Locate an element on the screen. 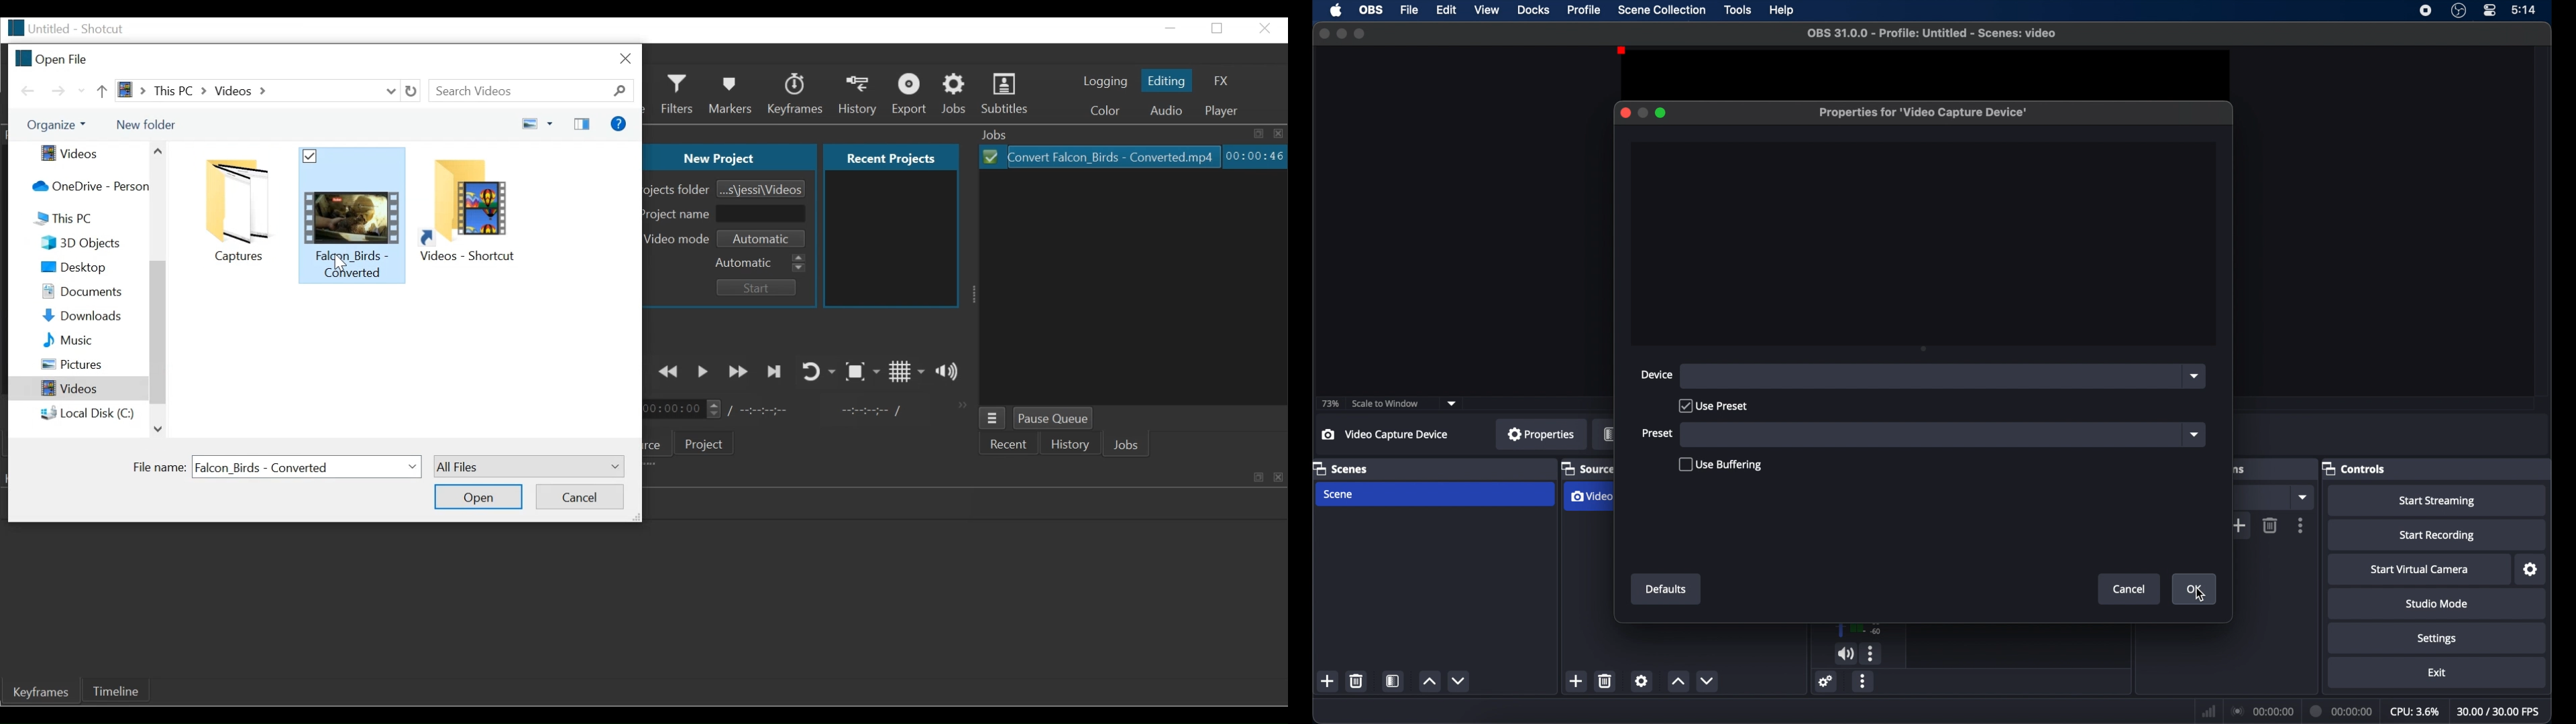  Start is located at coordinates (760, 289).